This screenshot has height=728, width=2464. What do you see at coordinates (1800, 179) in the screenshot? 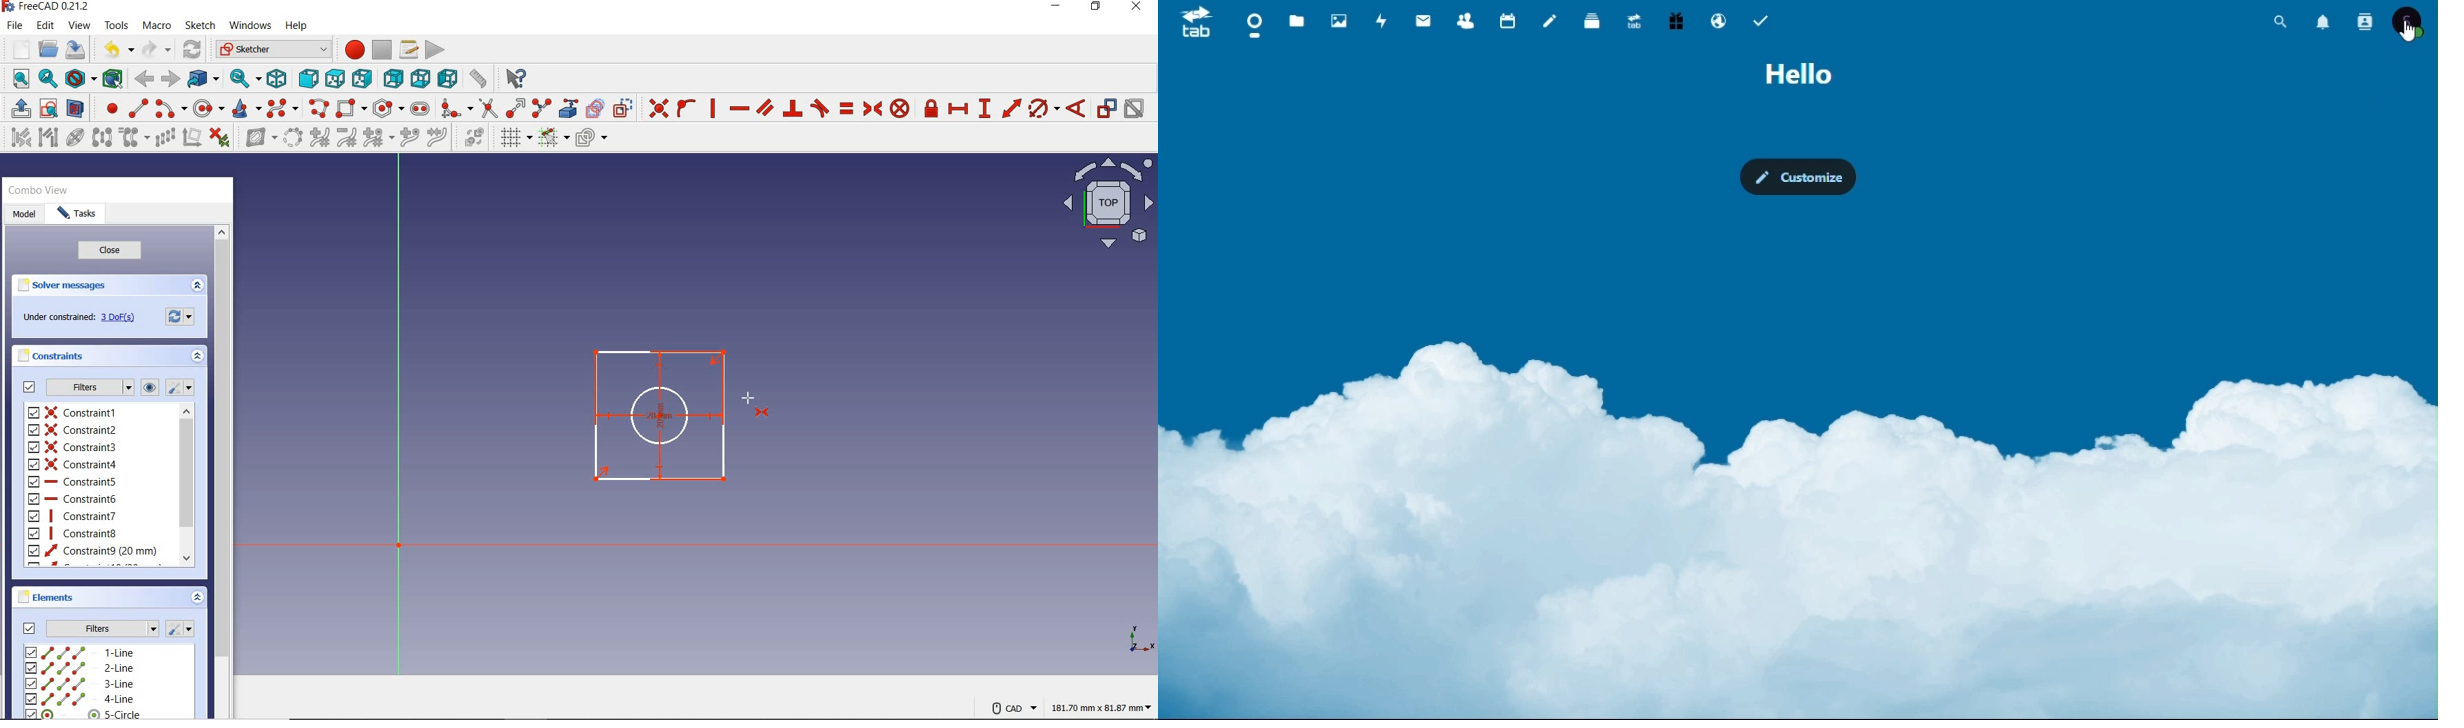
I see `Customise` at bounding box center [1800, 179].